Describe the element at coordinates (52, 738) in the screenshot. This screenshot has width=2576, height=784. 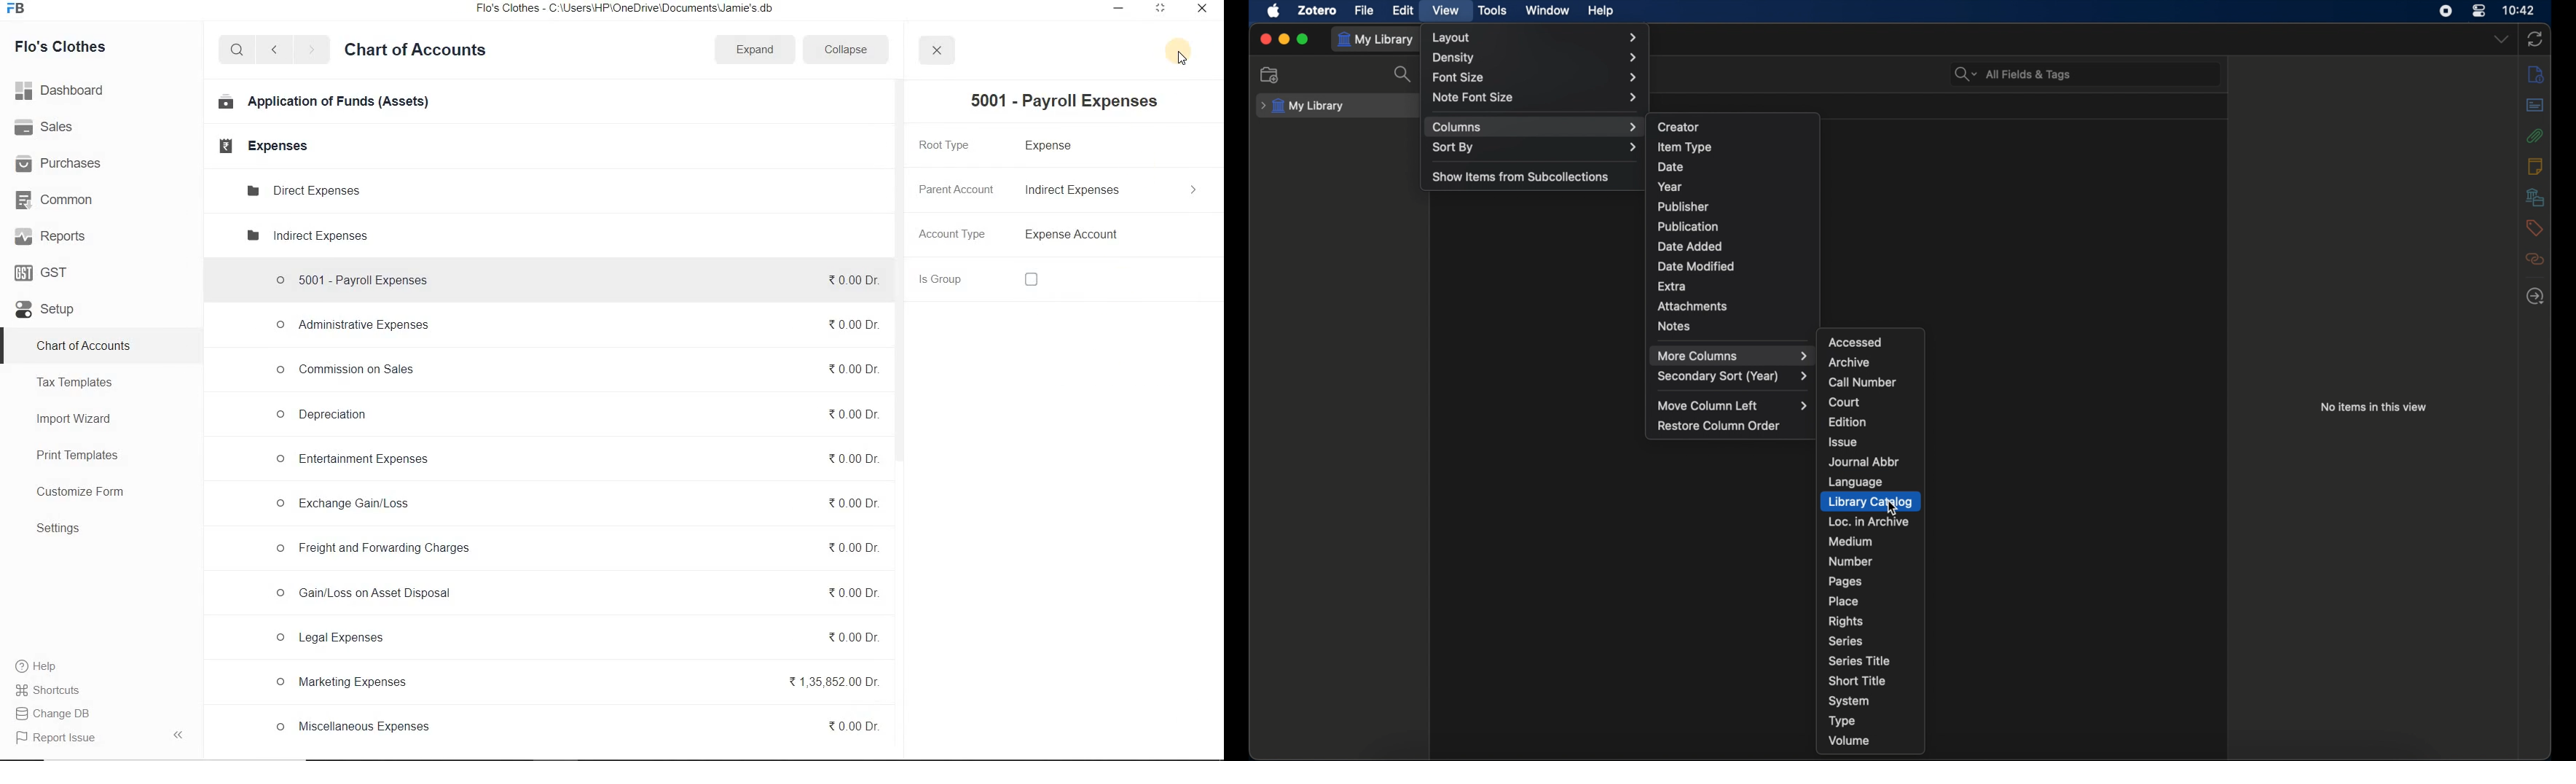
I see `Report Issue` at that location.